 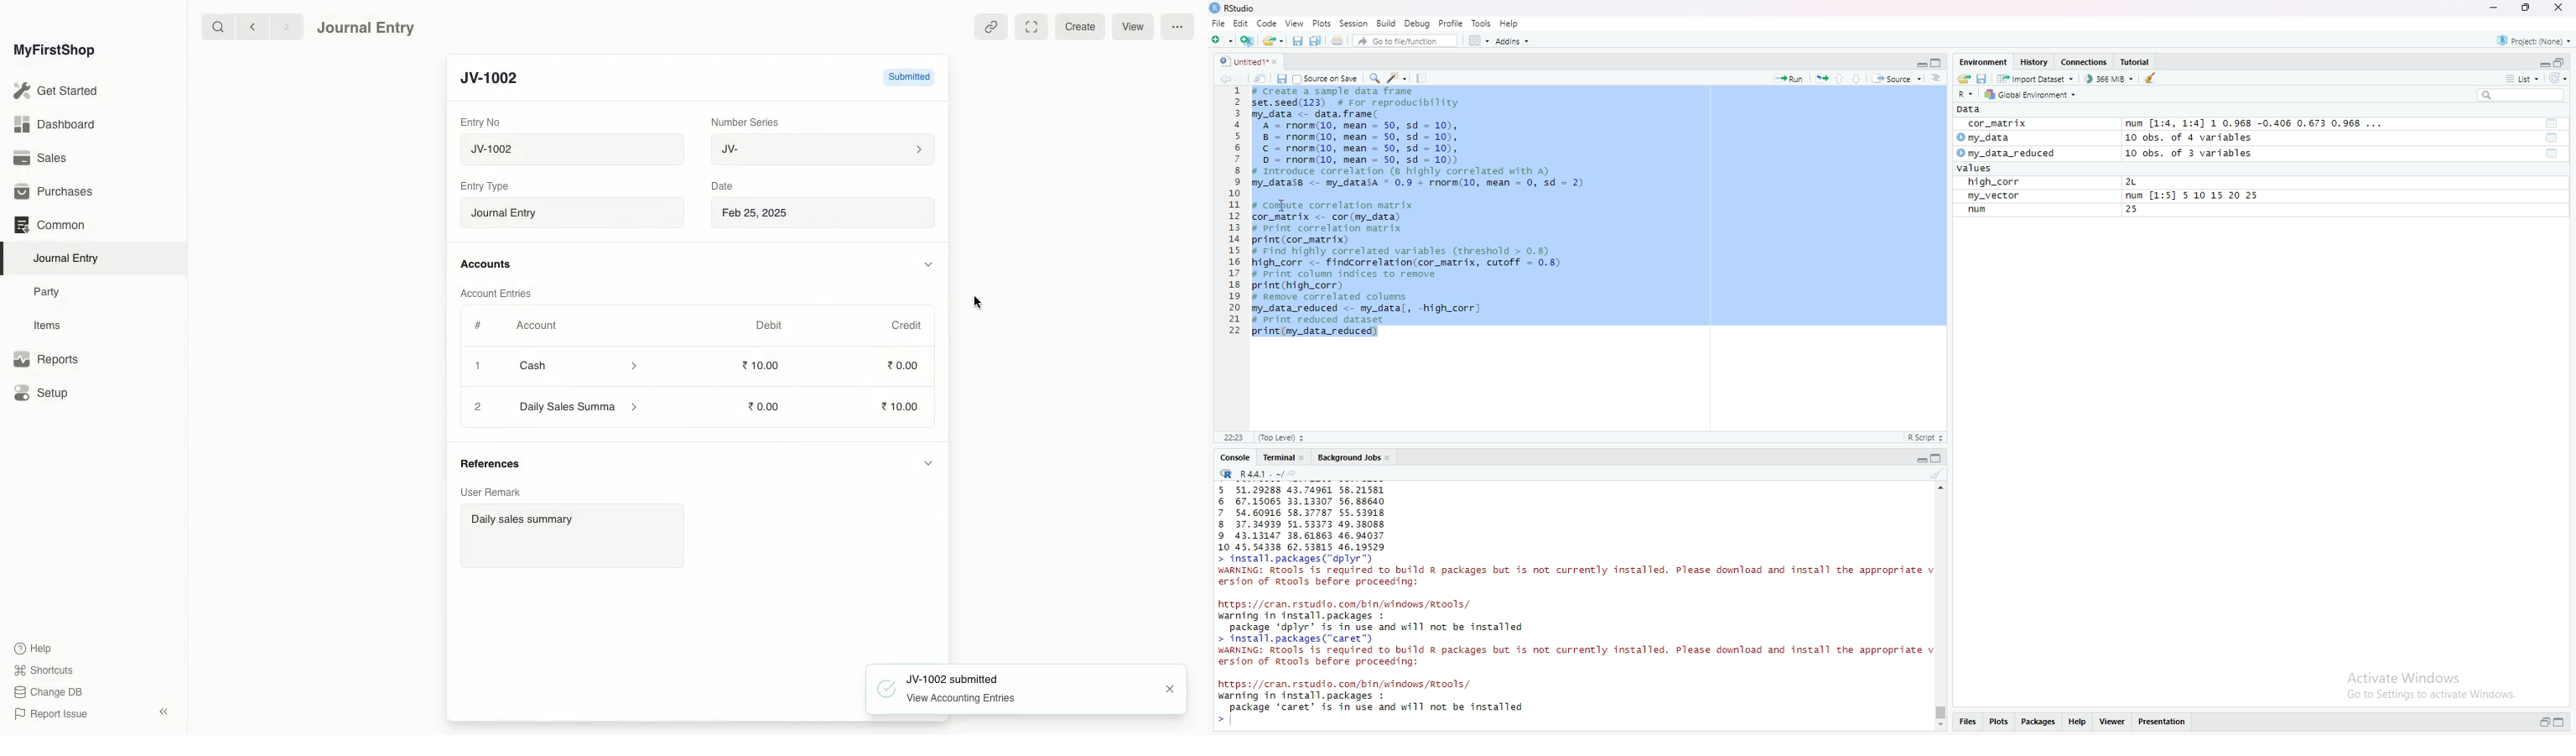 What do you see at coordinates (1299, 518) in the screenshot?
I see `5 51.29288 43.74961 58.21581
6 67.15065 33.13307 56.88640
7 54.60916 58.37787 55.53918
8 37.34939 51.53373 49.38088
9 43.13147 38.61863 46.94037
10 45.54338 62.53815 46.19529` at bounding box center [1299, 518].